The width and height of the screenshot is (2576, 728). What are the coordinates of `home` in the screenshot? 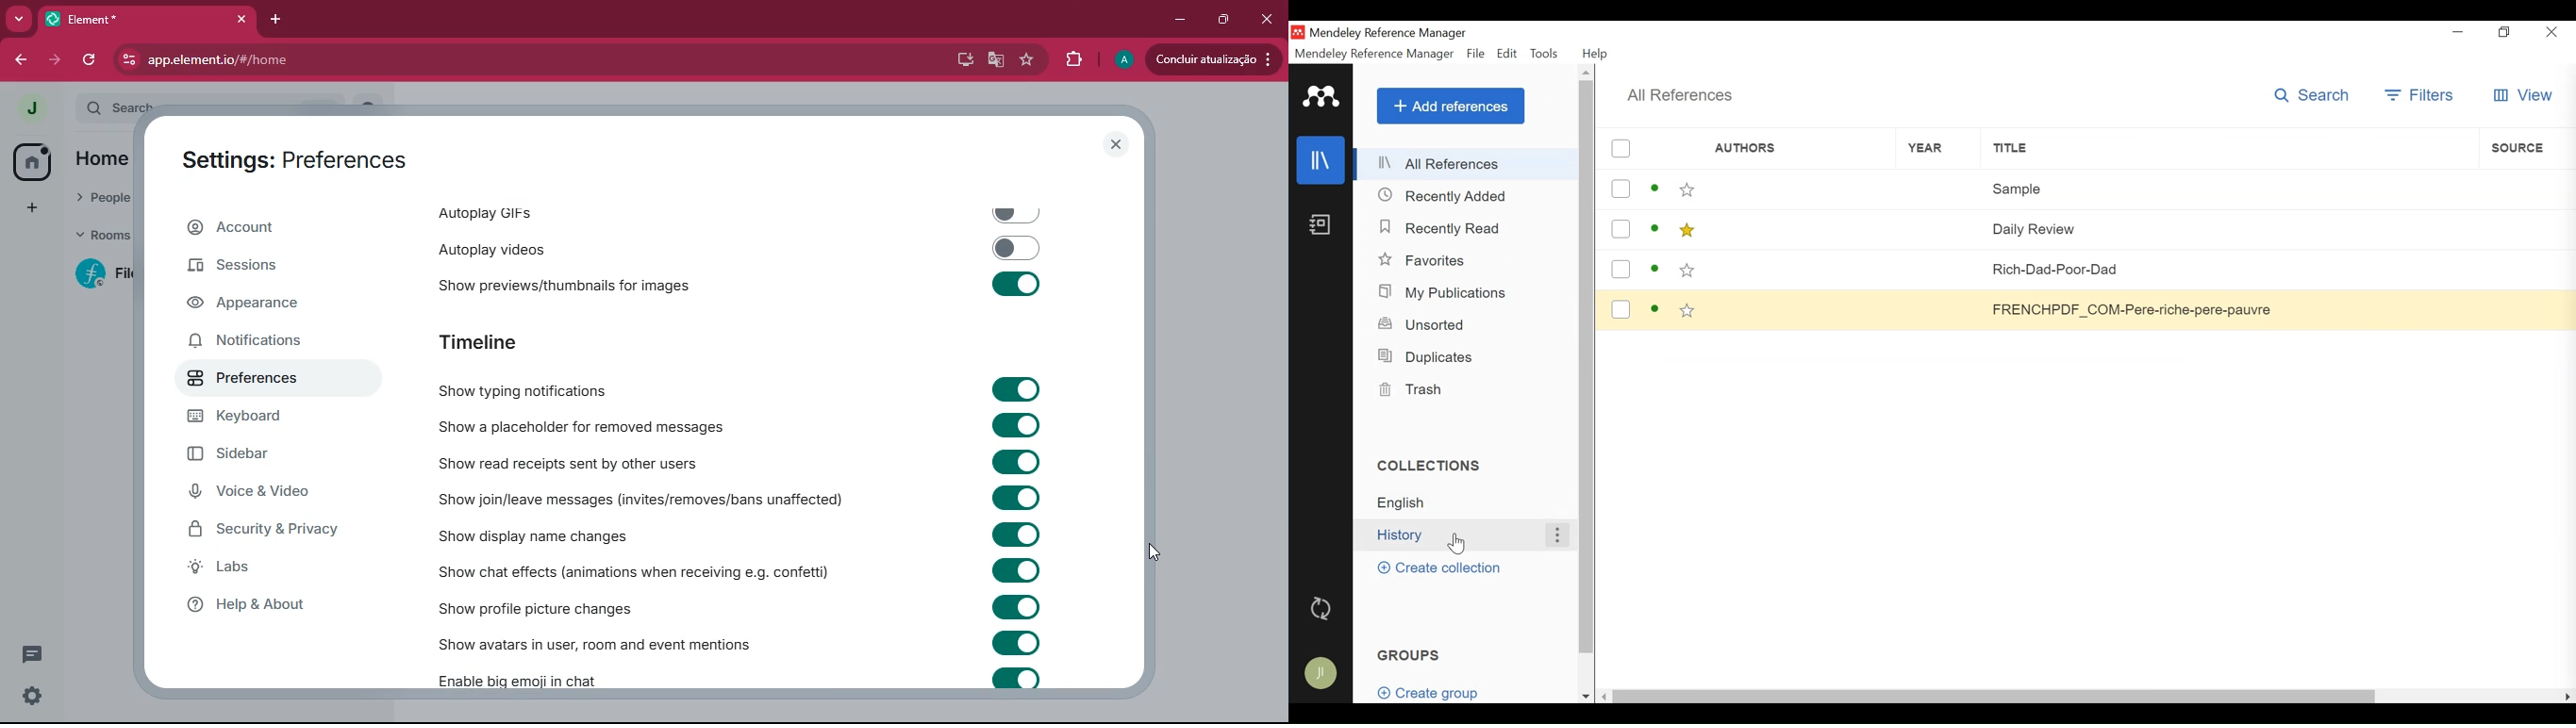 It's located at (30, 162).